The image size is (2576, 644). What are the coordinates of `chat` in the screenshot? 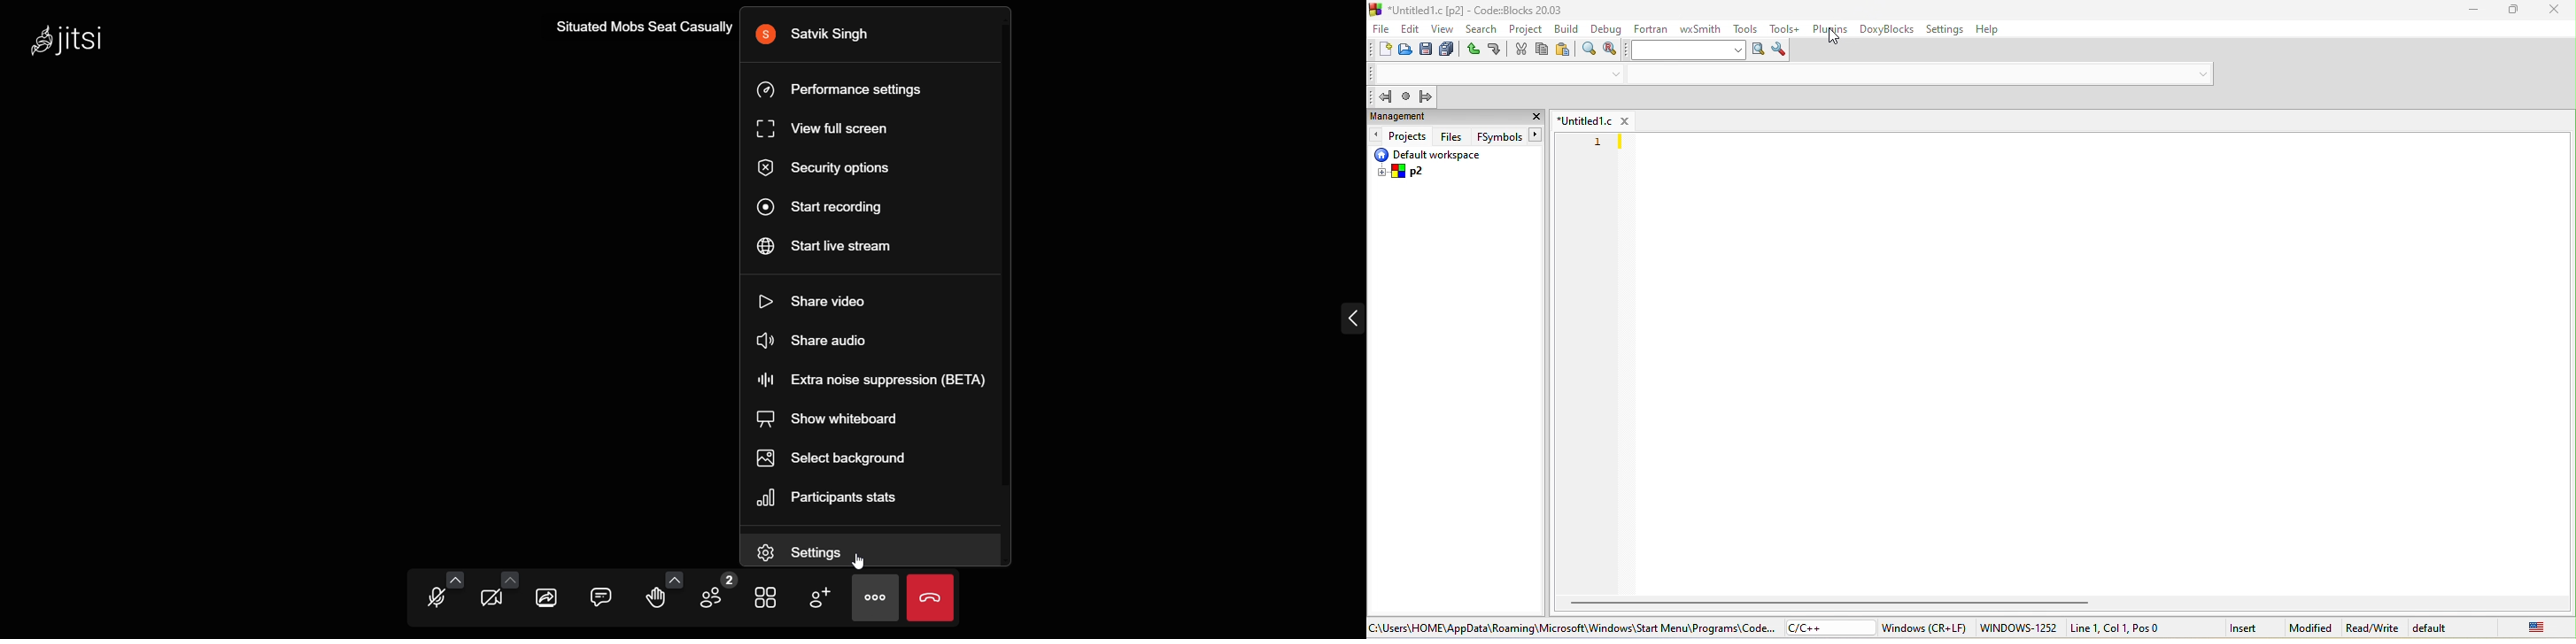 It's located at (601, 597).